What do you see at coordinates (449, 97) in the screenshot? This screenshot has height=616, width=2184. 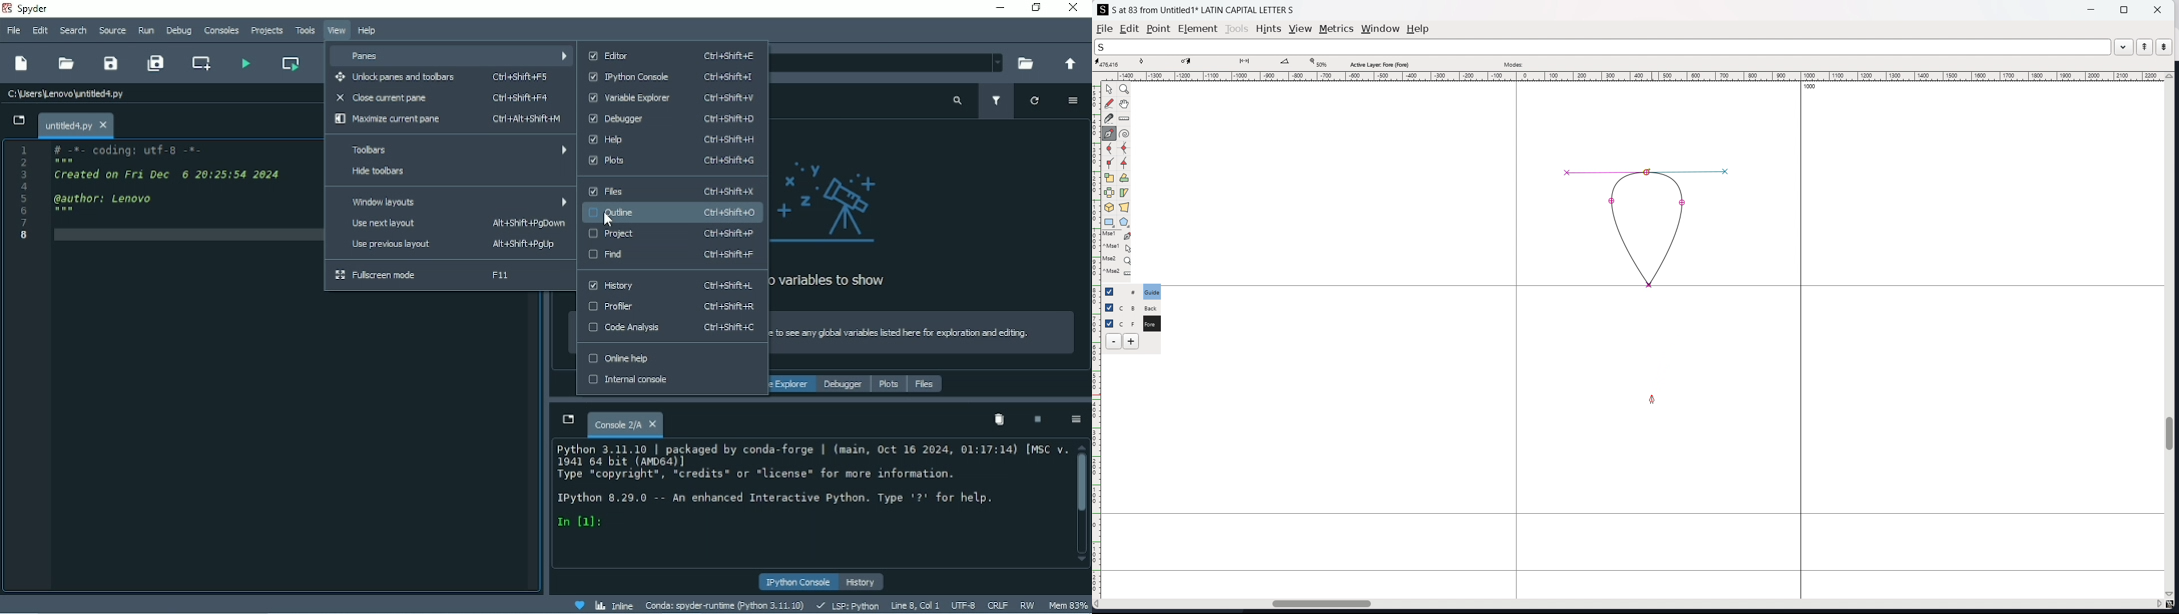 I see `Close current pane` at bounding box center [449, 97].